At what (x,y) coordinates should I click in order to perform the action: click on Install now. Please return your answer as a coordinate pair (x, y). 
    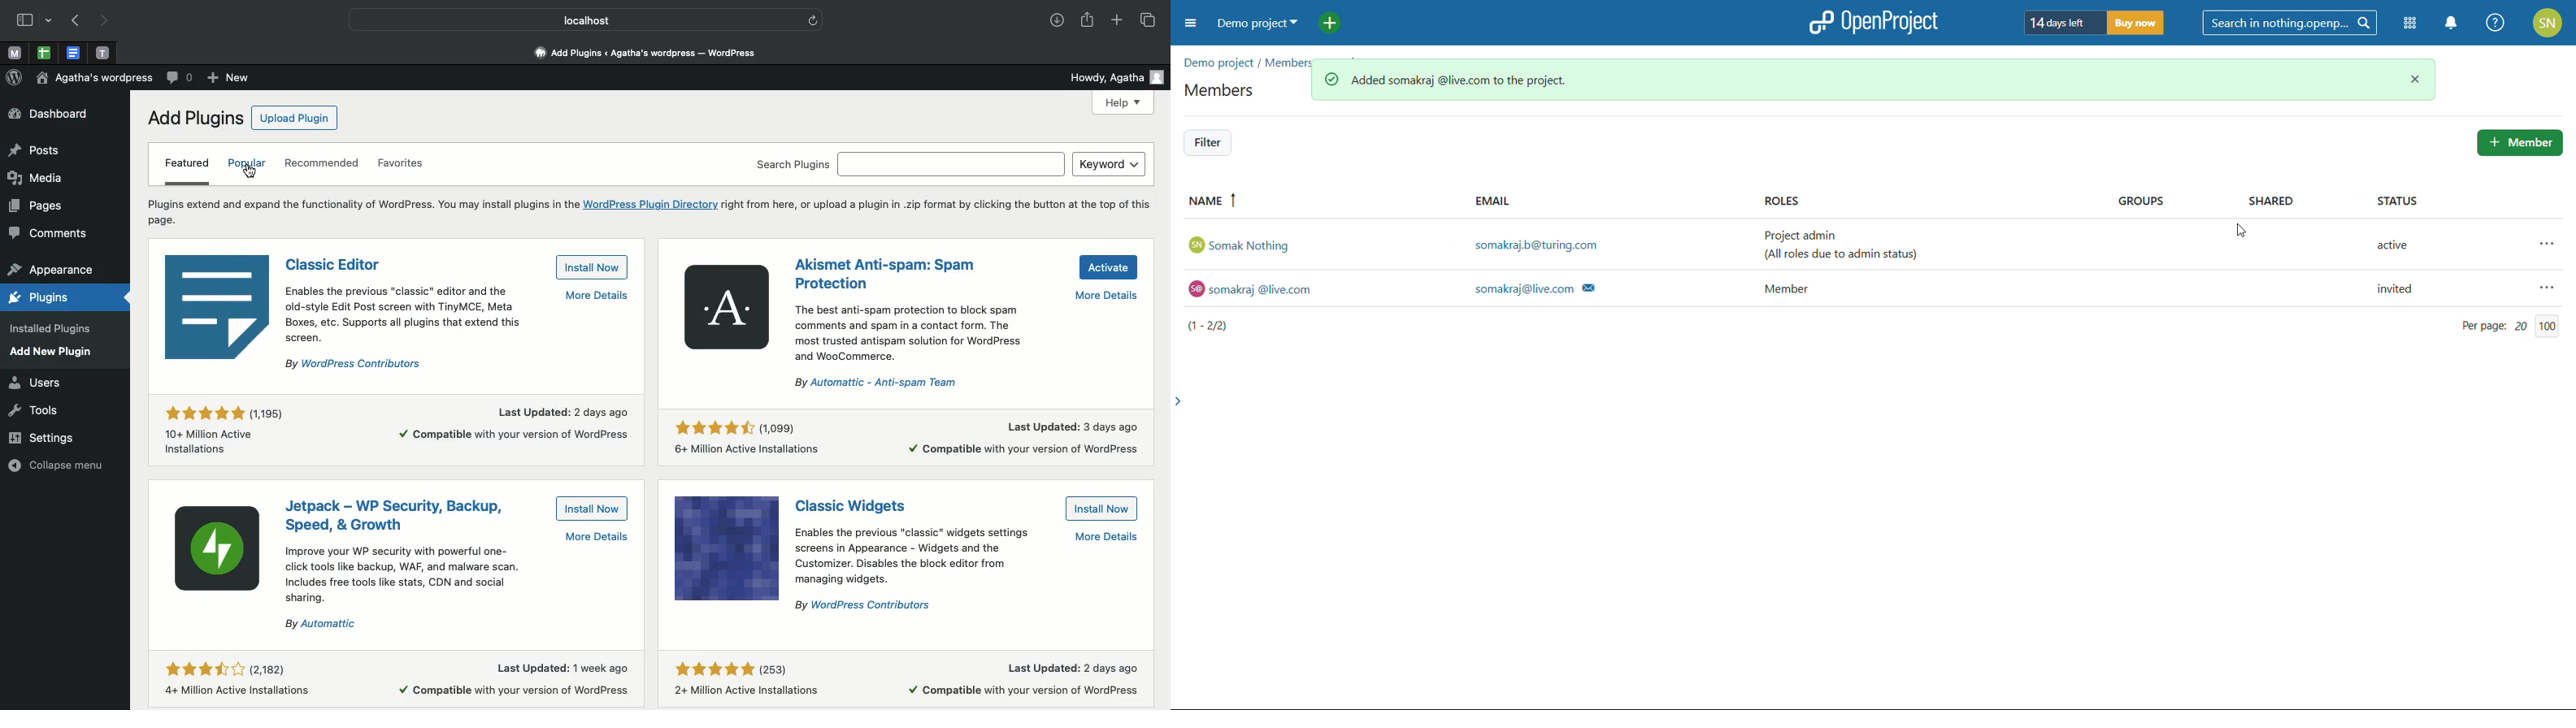
    Looking at the image, I should click on (591, 269).